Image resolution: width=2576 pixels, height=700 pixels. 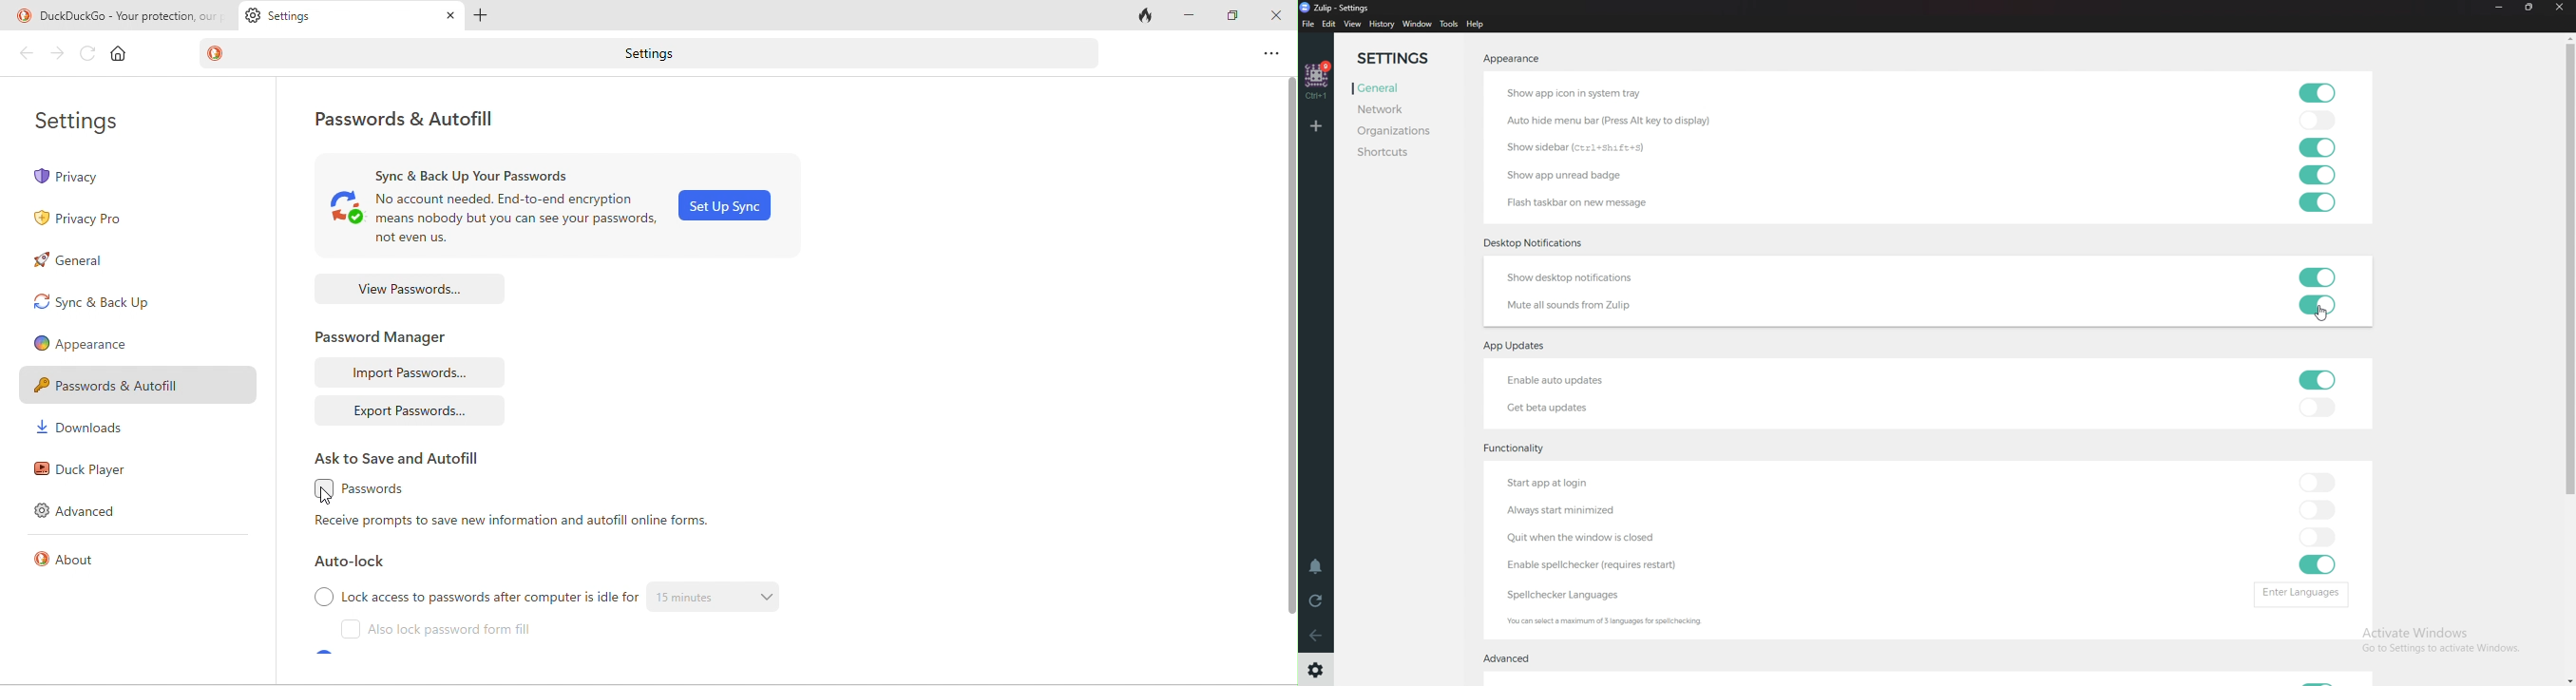 I want to click on View, so click(x=1353, y=24).